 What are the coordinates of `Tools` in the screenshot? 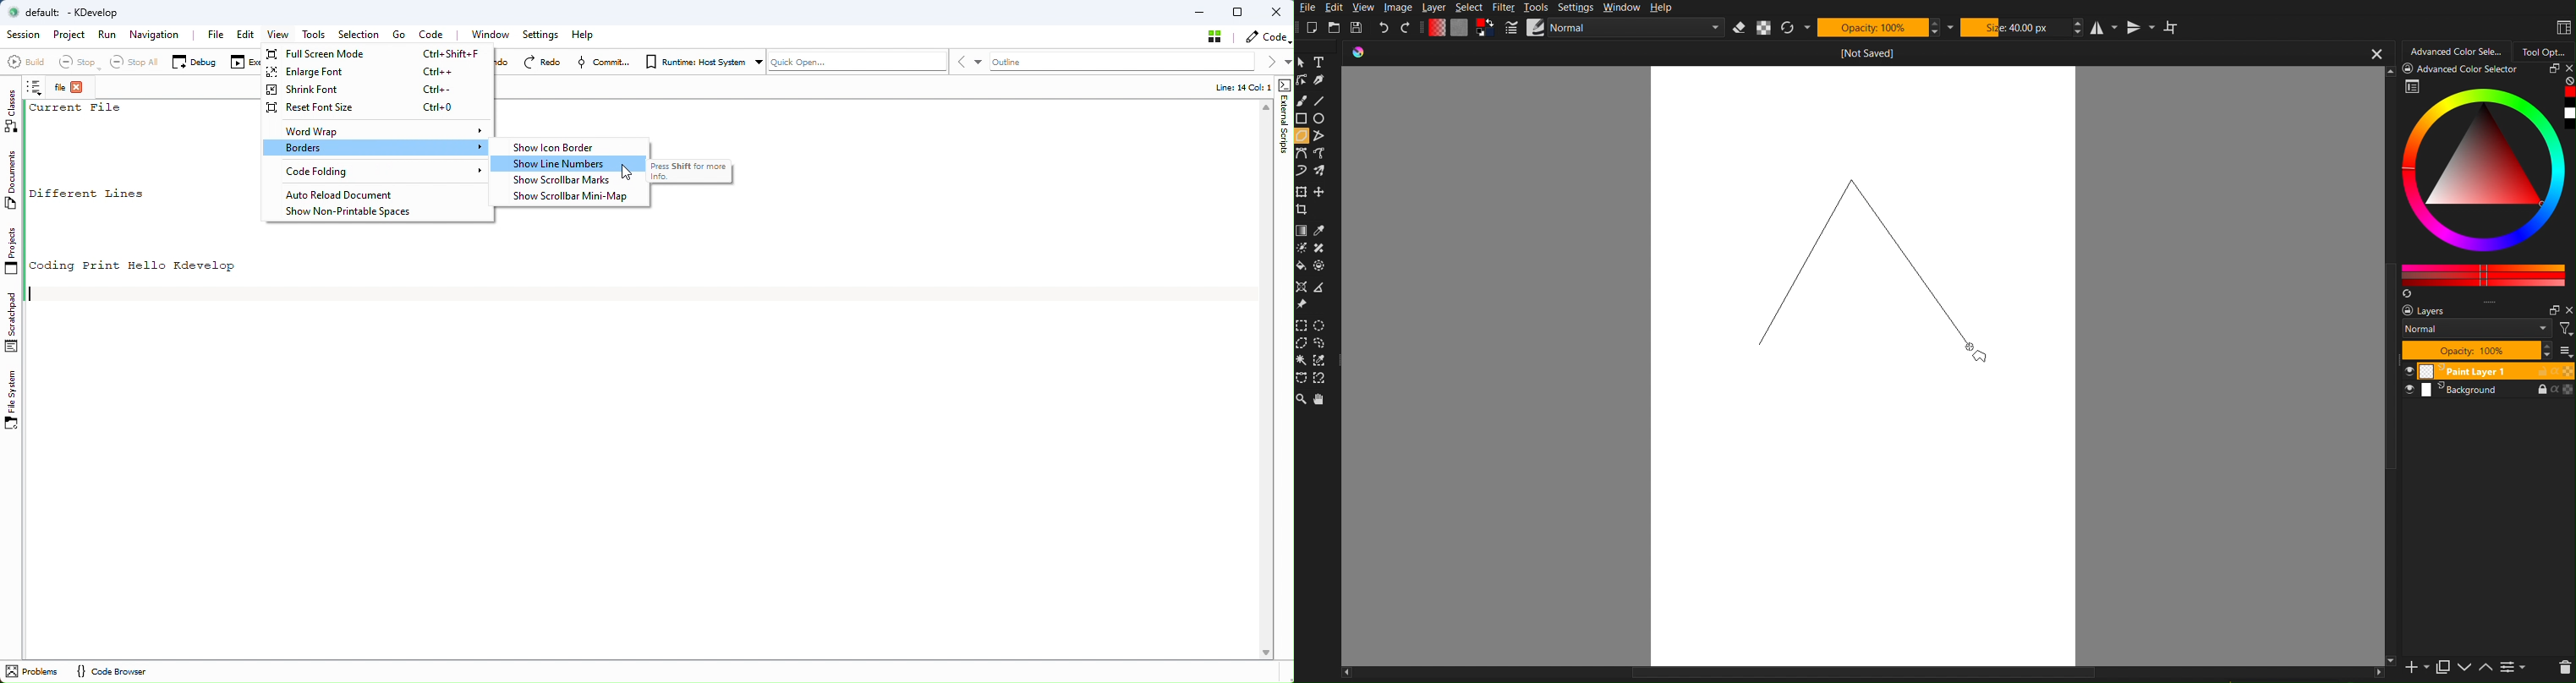 It's located at (317, 36).